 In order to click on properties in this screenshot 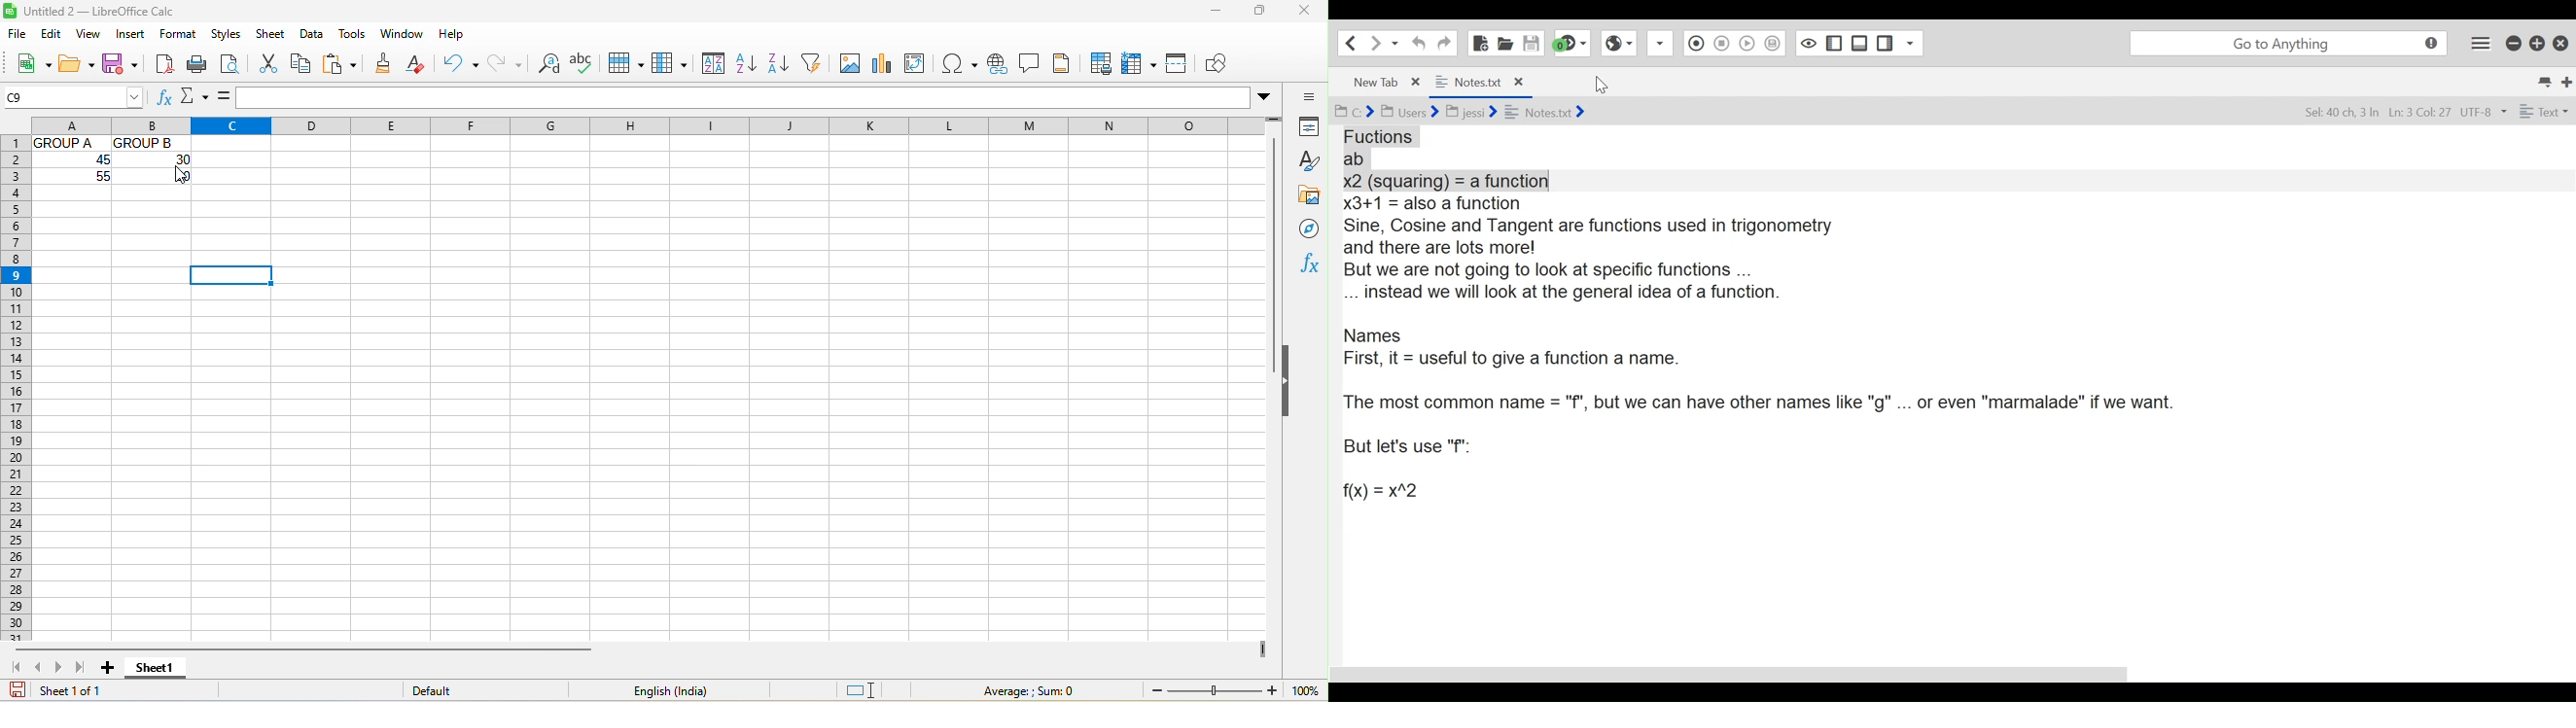, I will do `click(1308, 126)`.